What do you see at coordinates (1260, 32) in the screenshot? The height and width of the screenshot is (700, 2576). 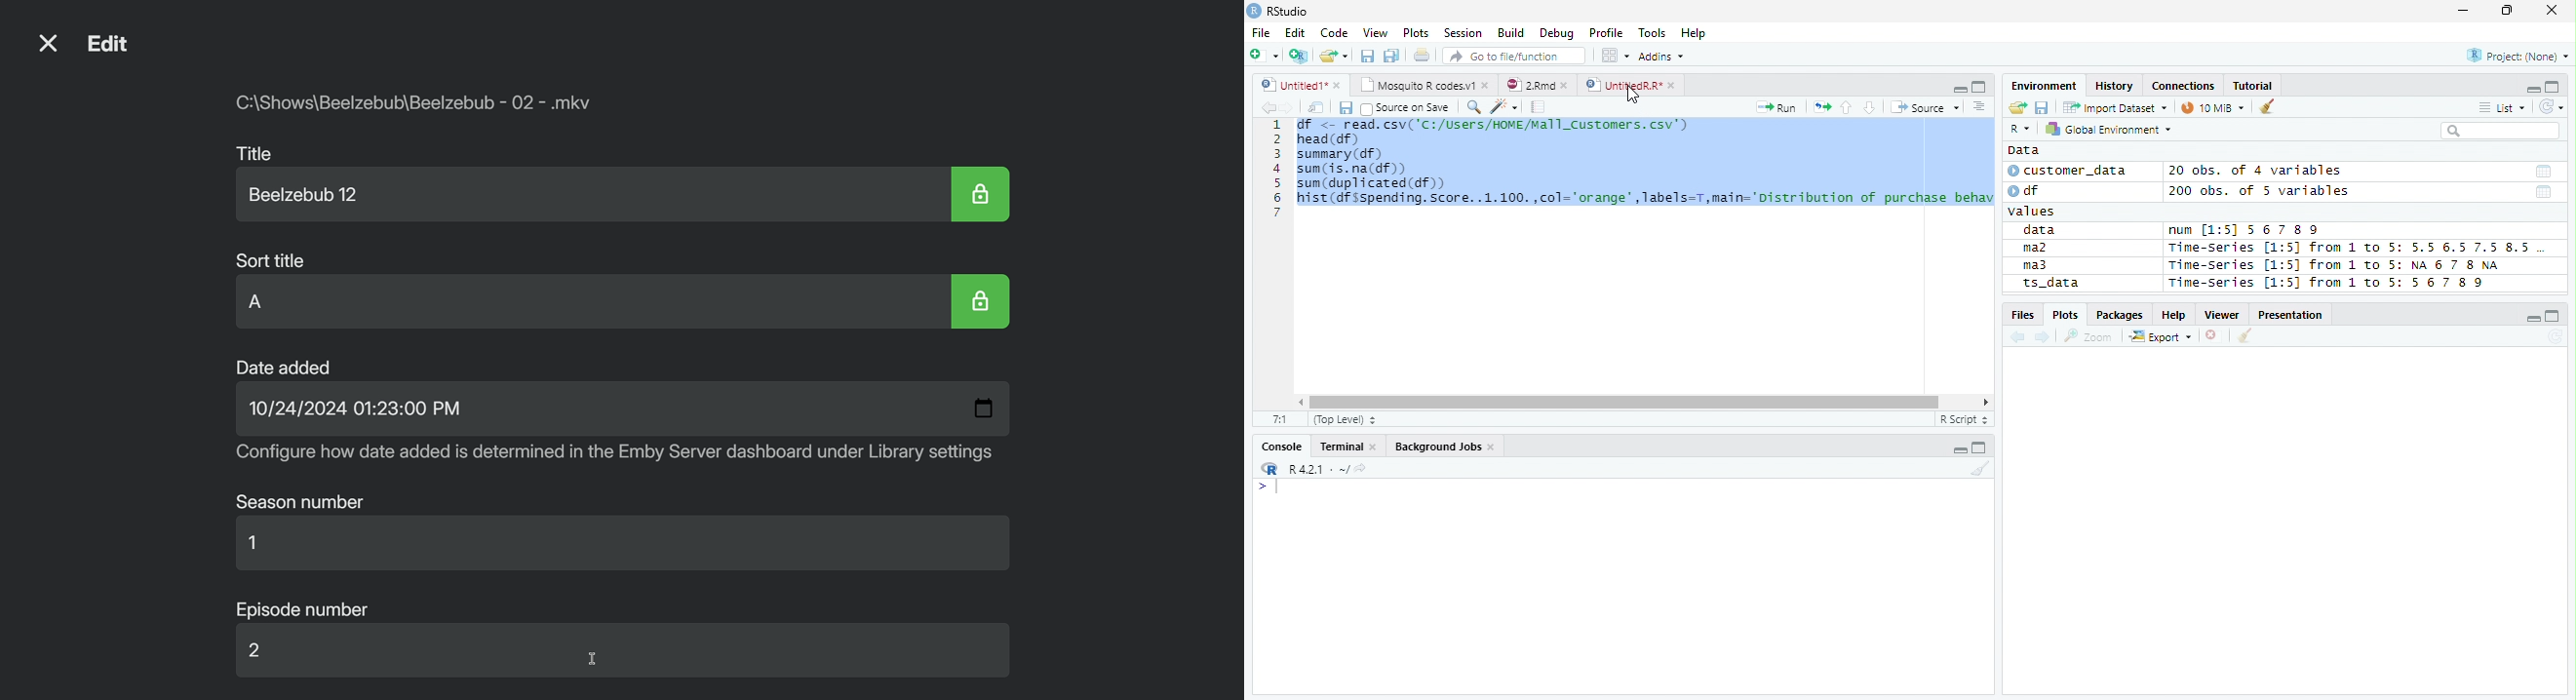 I see `File` at bounding box center [1260, 32].